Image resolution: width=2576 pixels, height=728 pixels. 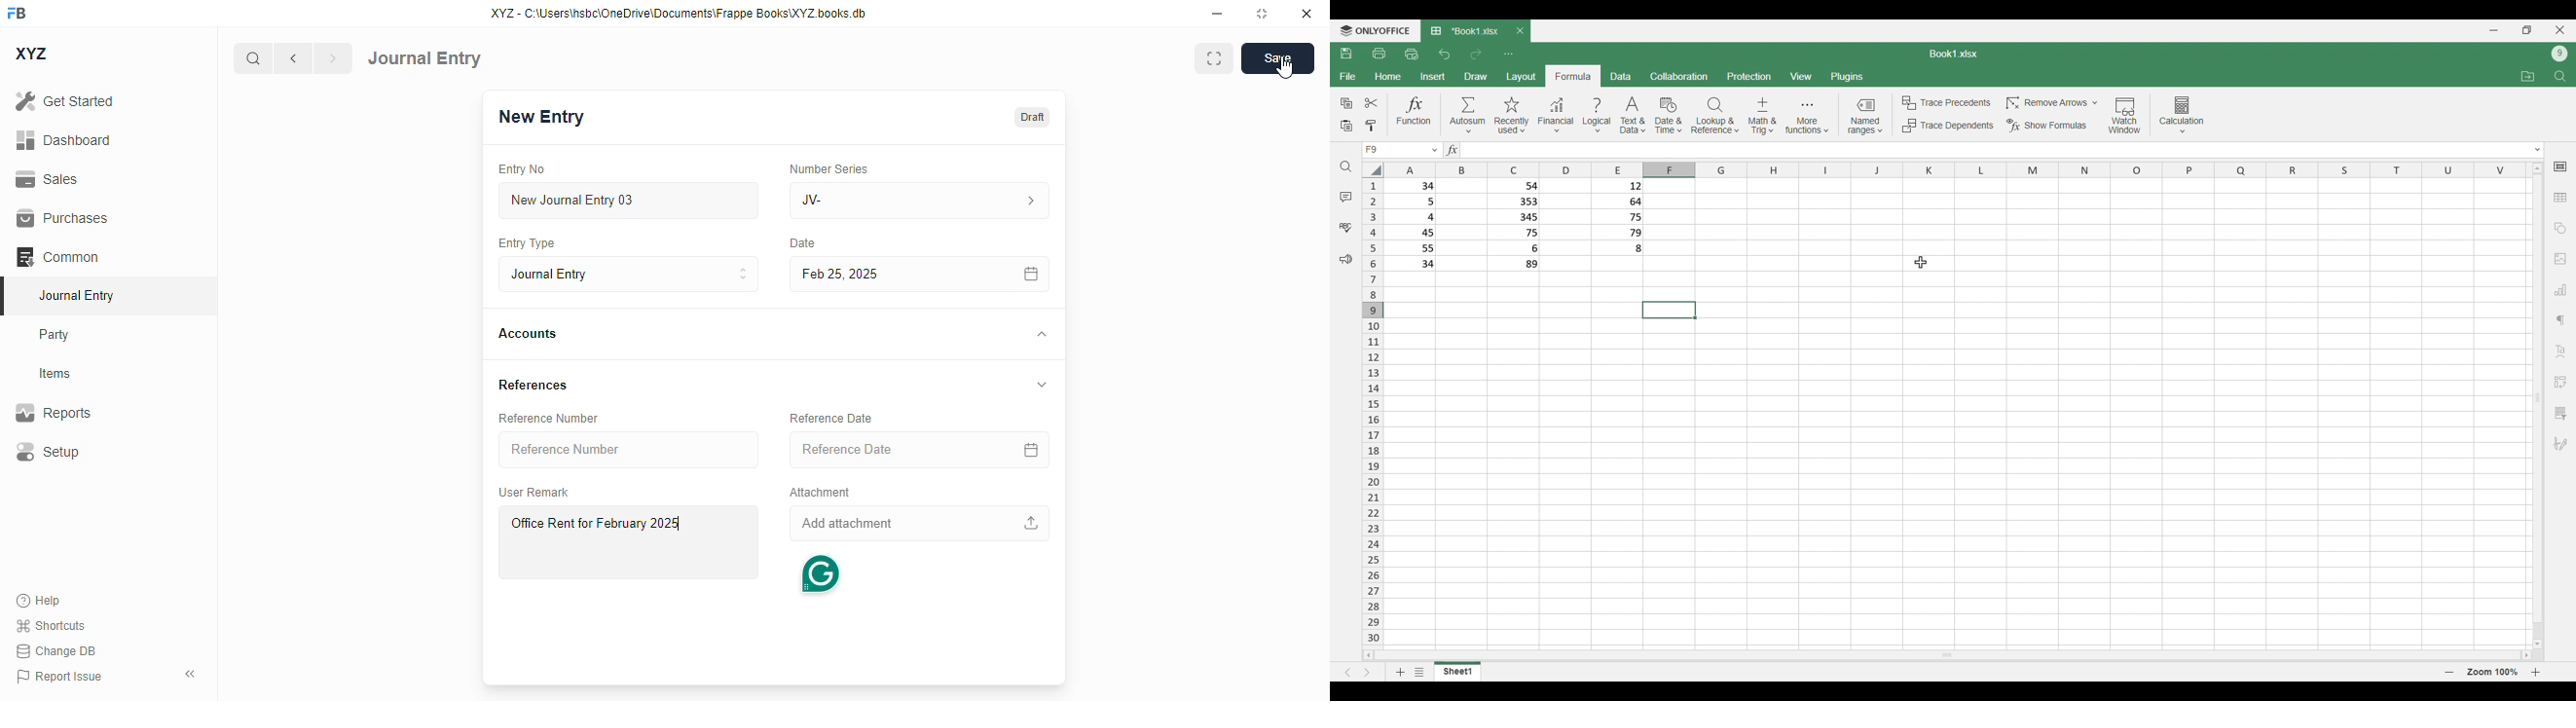 What do you see at coordinates (1401, 672) in the screenshot?
I see `Add sheet` at bounding box center [1401, 672].